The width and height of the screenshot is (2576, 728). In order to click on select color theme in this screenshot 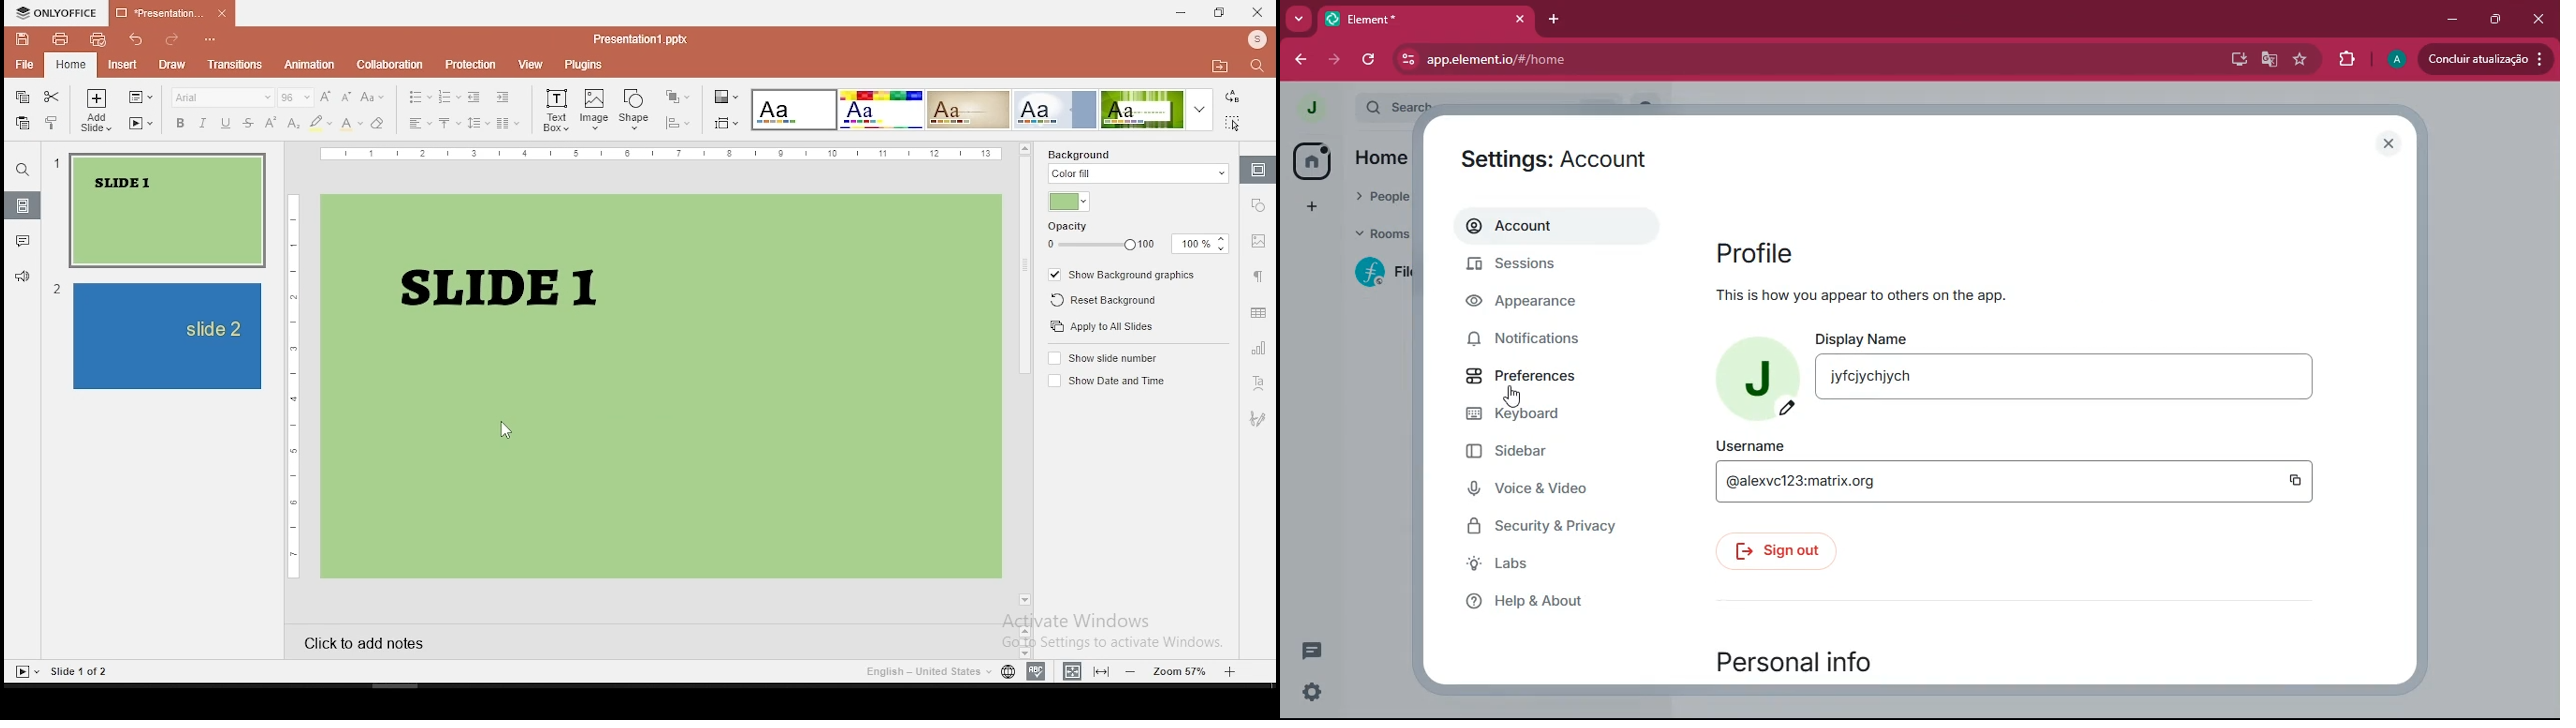, I will do `click(880, 109)`.